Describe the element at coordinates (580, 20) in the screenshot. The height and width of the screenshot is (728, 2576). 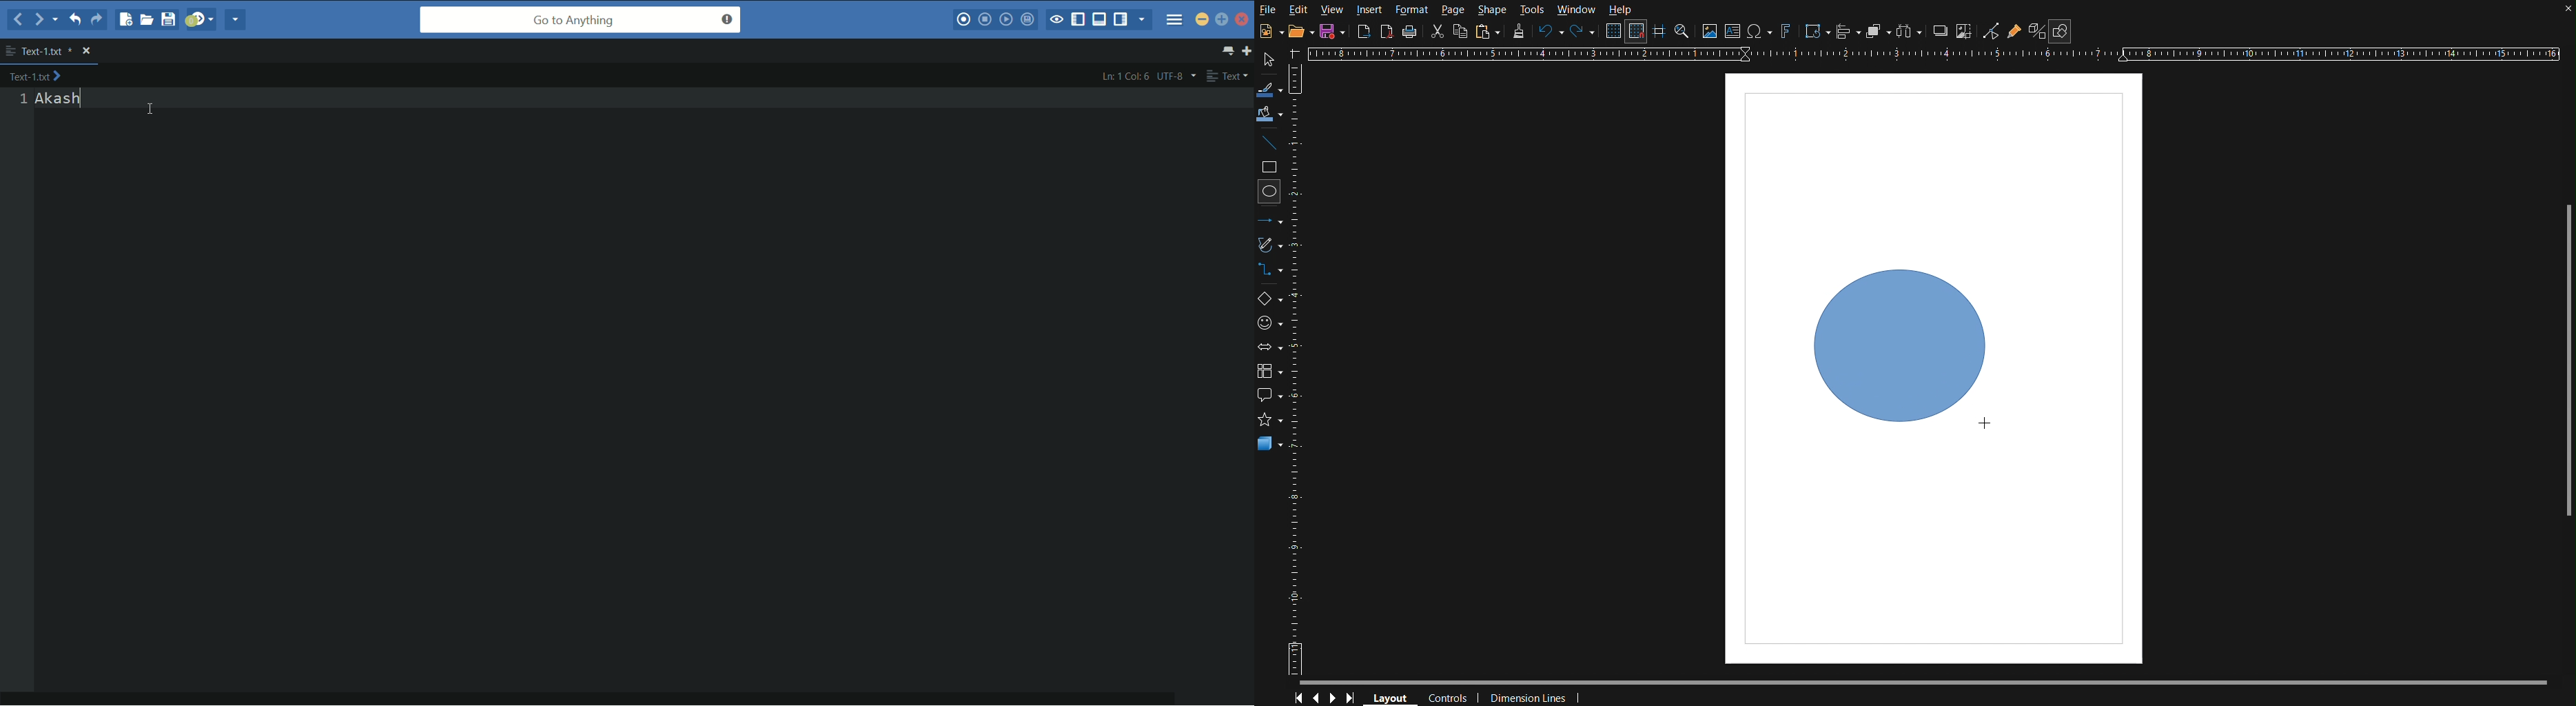
I see `go to anything search bar` at that location.